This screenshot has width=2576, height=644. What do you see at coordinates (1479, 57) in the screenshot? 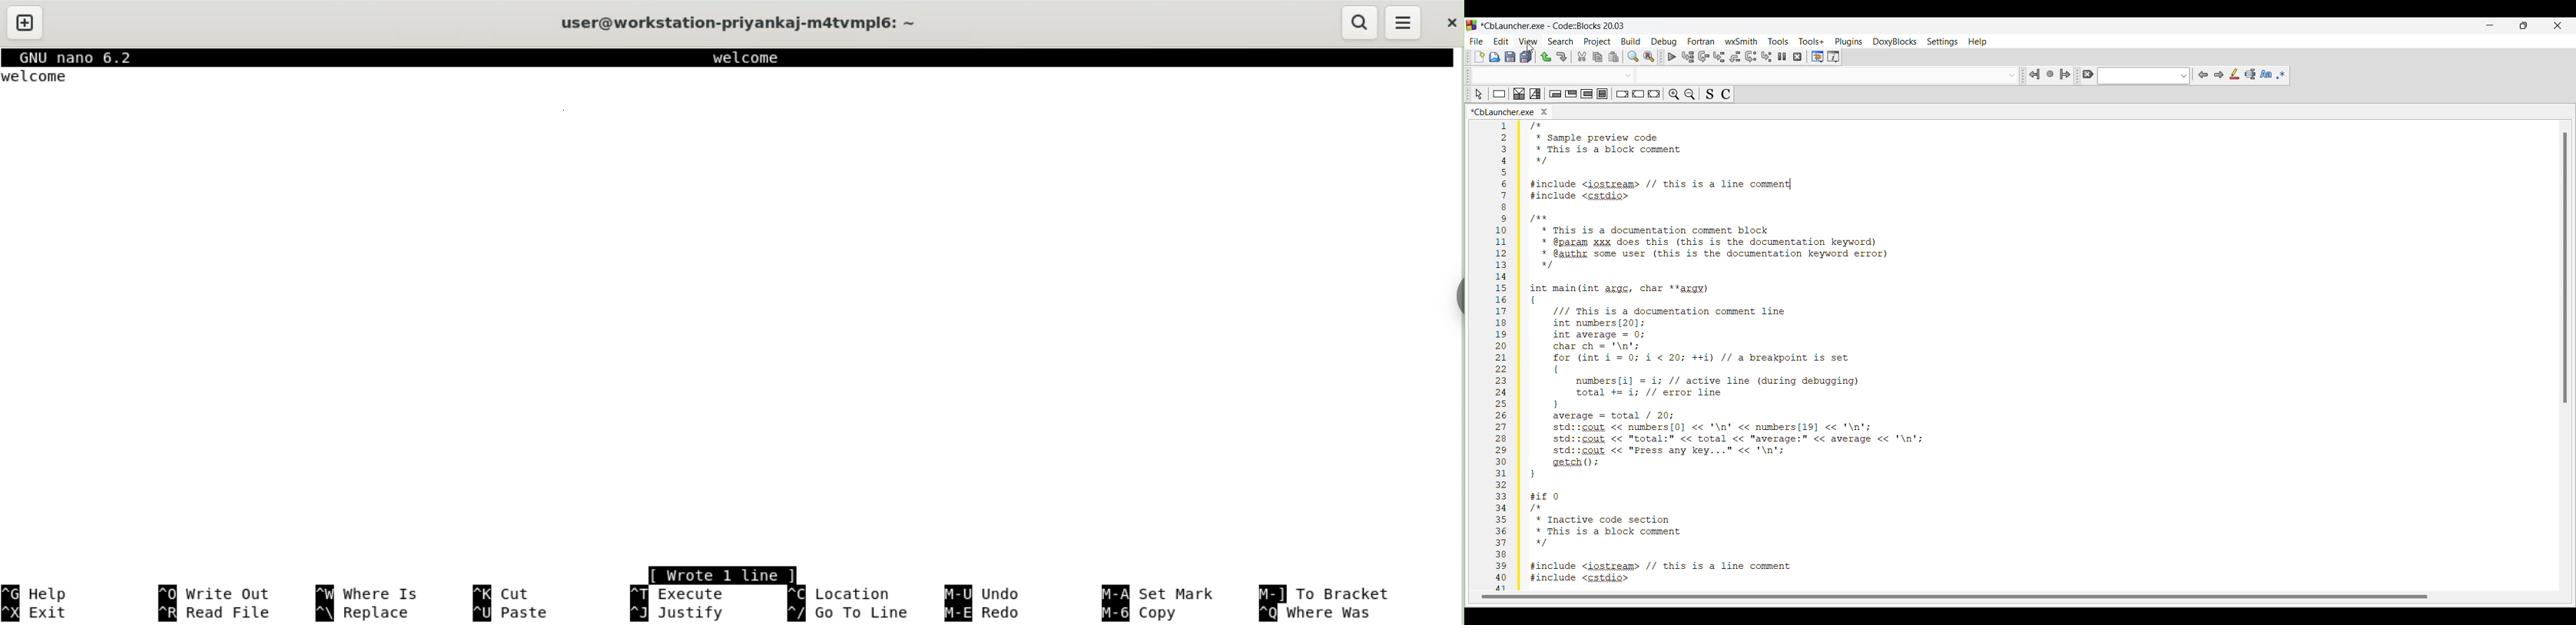
I see `New` at bounding box center [1479, 57].